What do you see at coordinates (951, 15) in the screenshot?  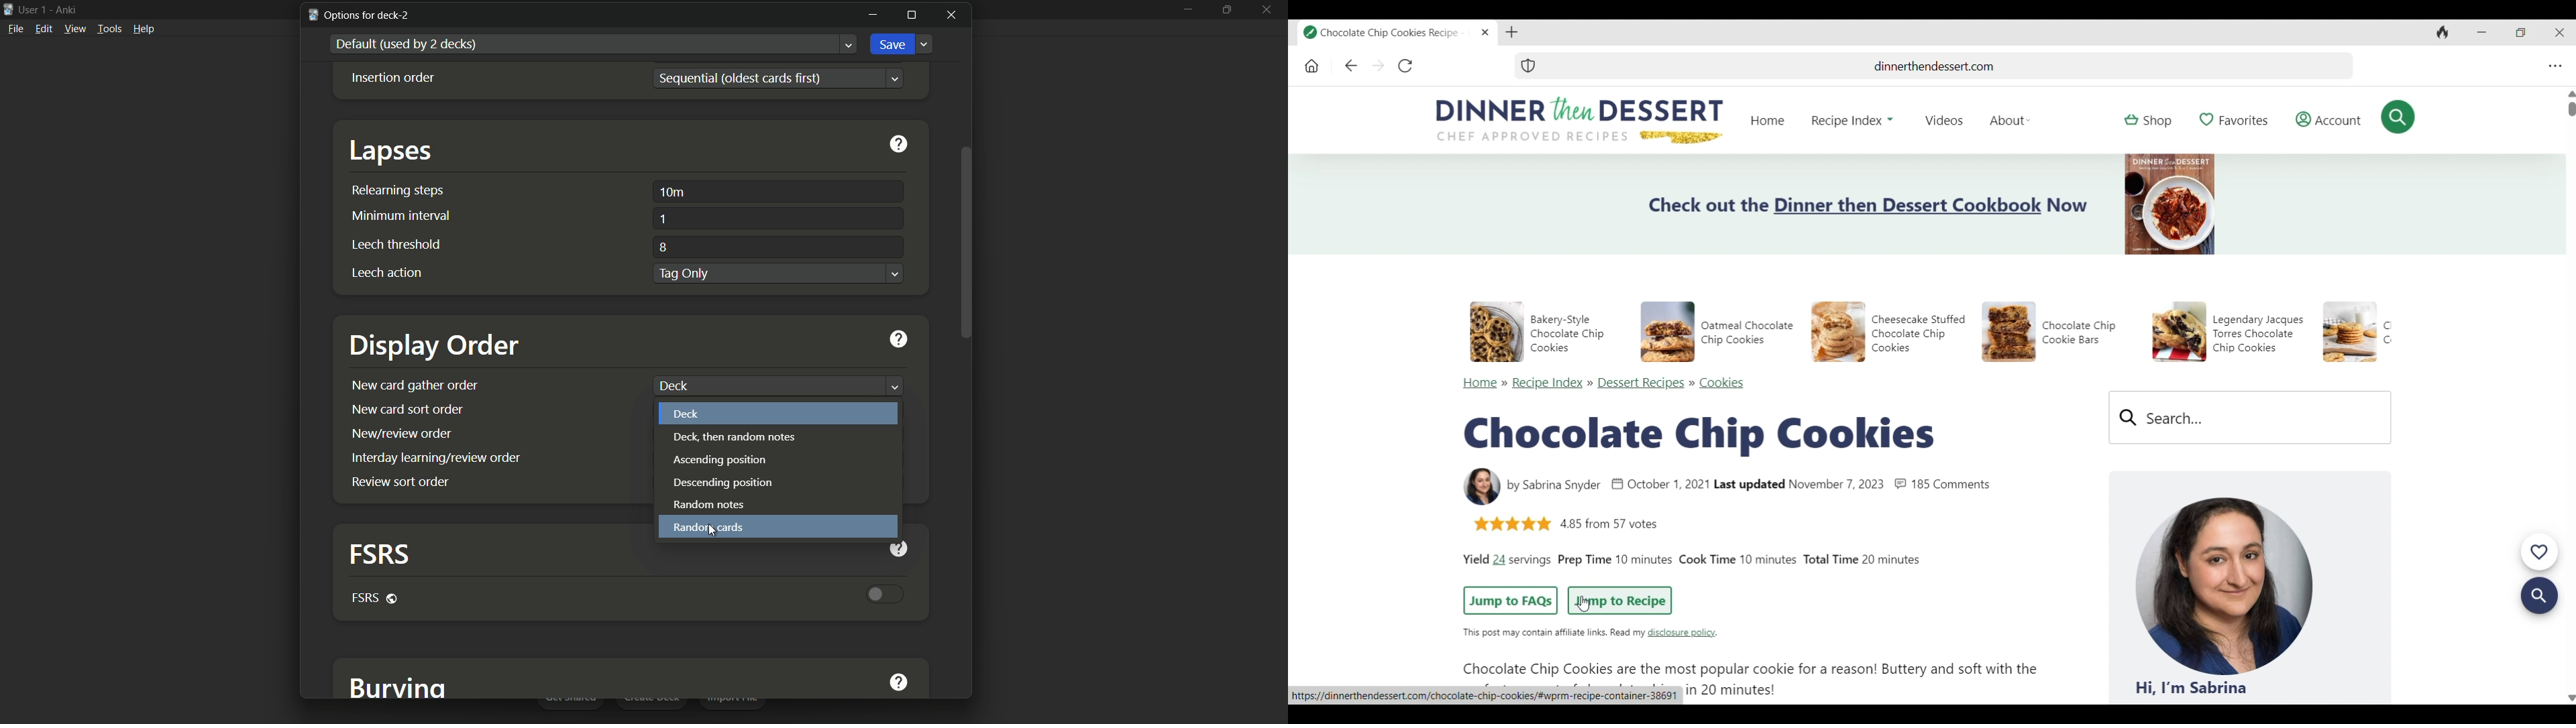 I see `close window` at bounding box center [951, 15].